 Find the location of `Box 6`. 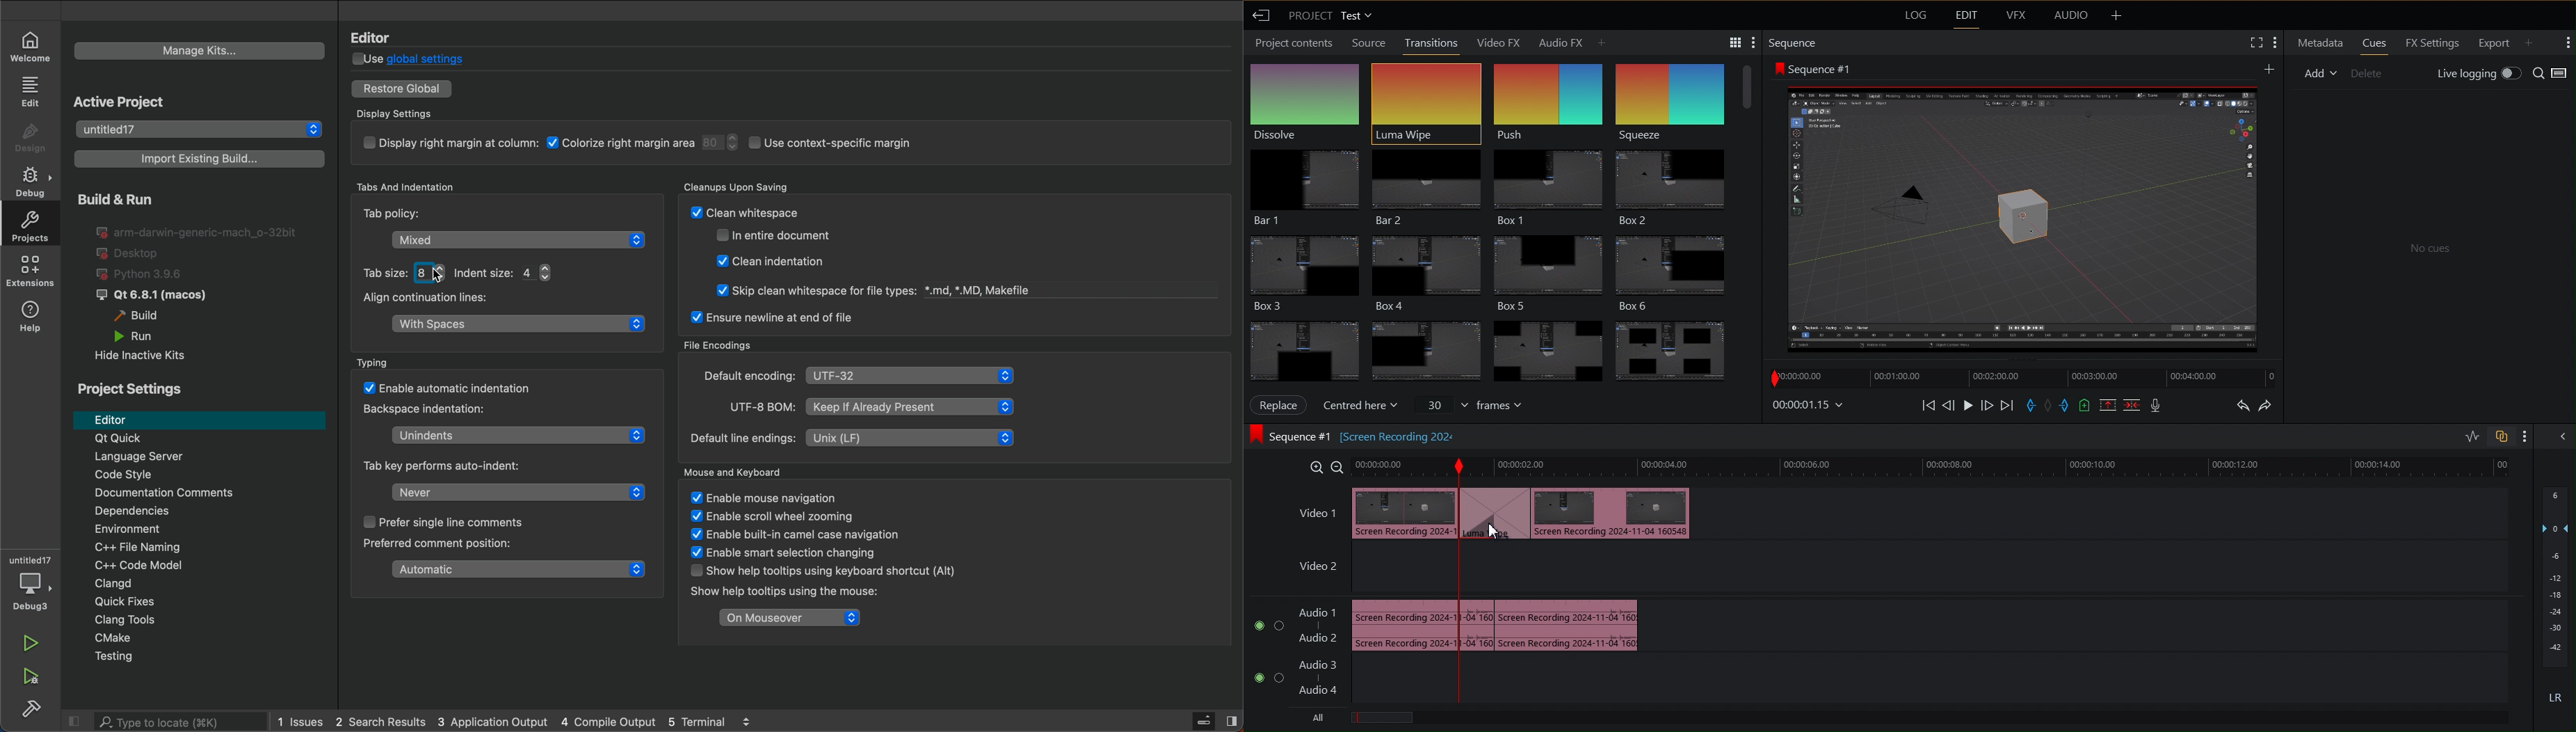

Box 6 is located at coordinates (1680, 268).